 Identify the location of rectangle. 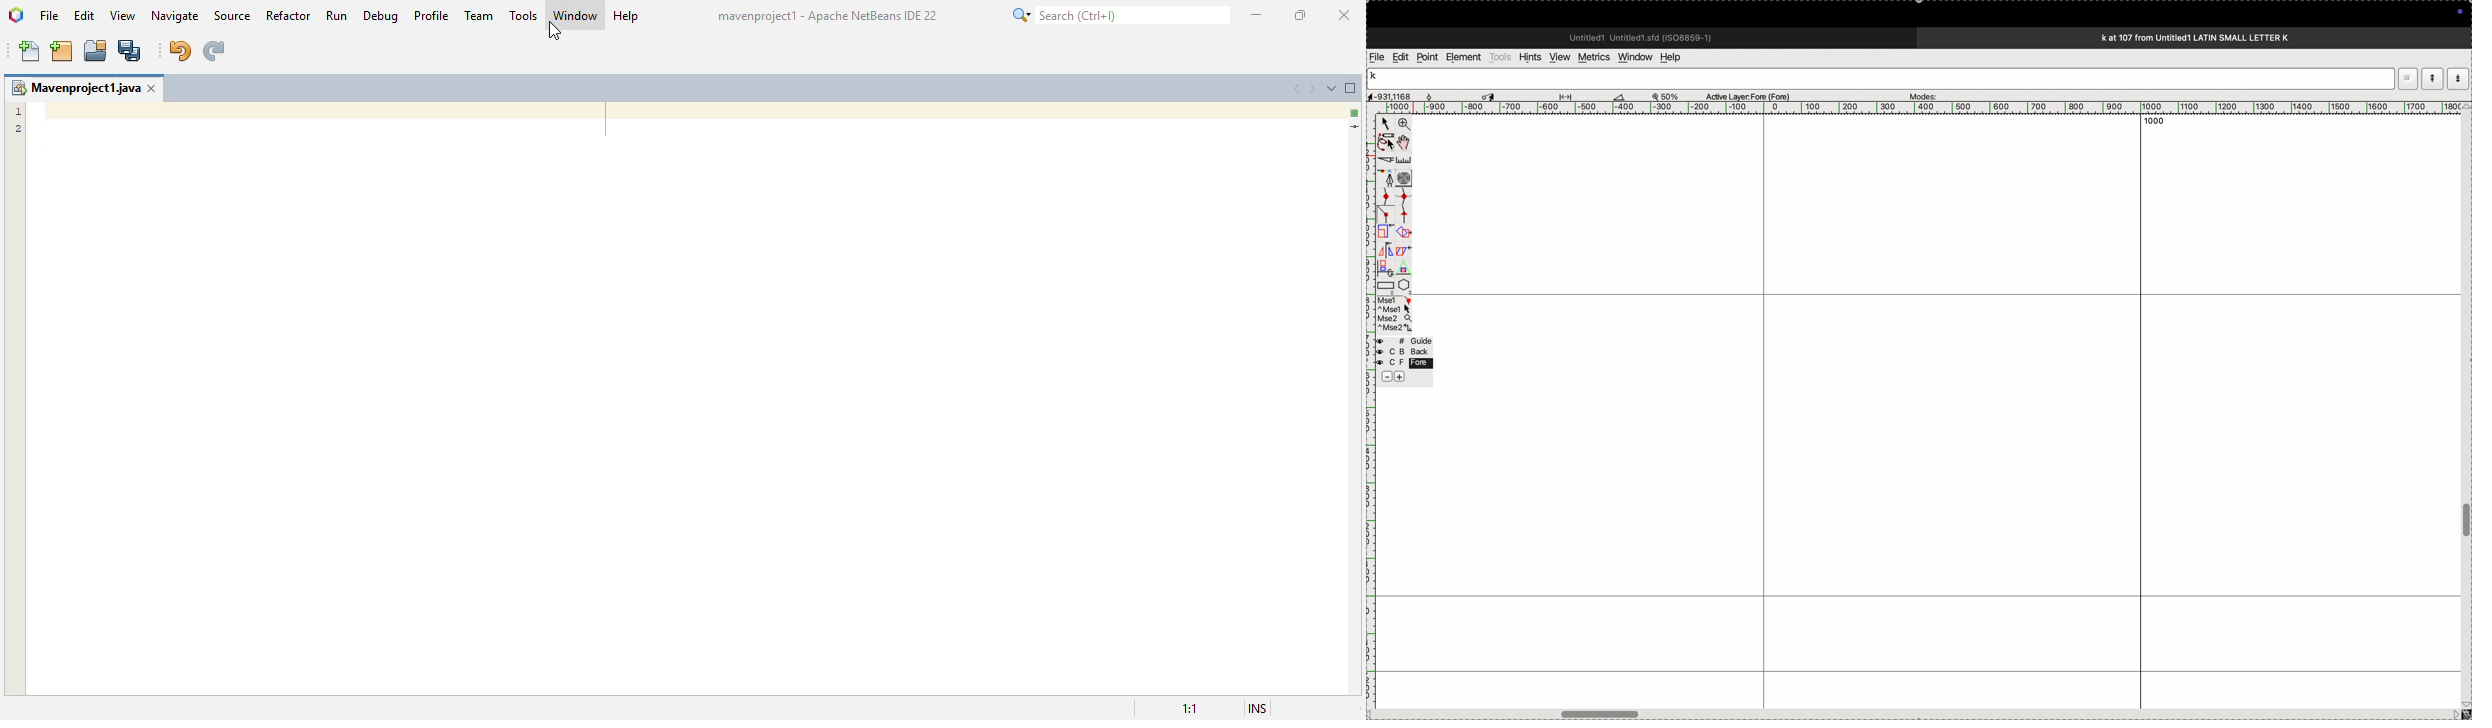
(1385, 284).